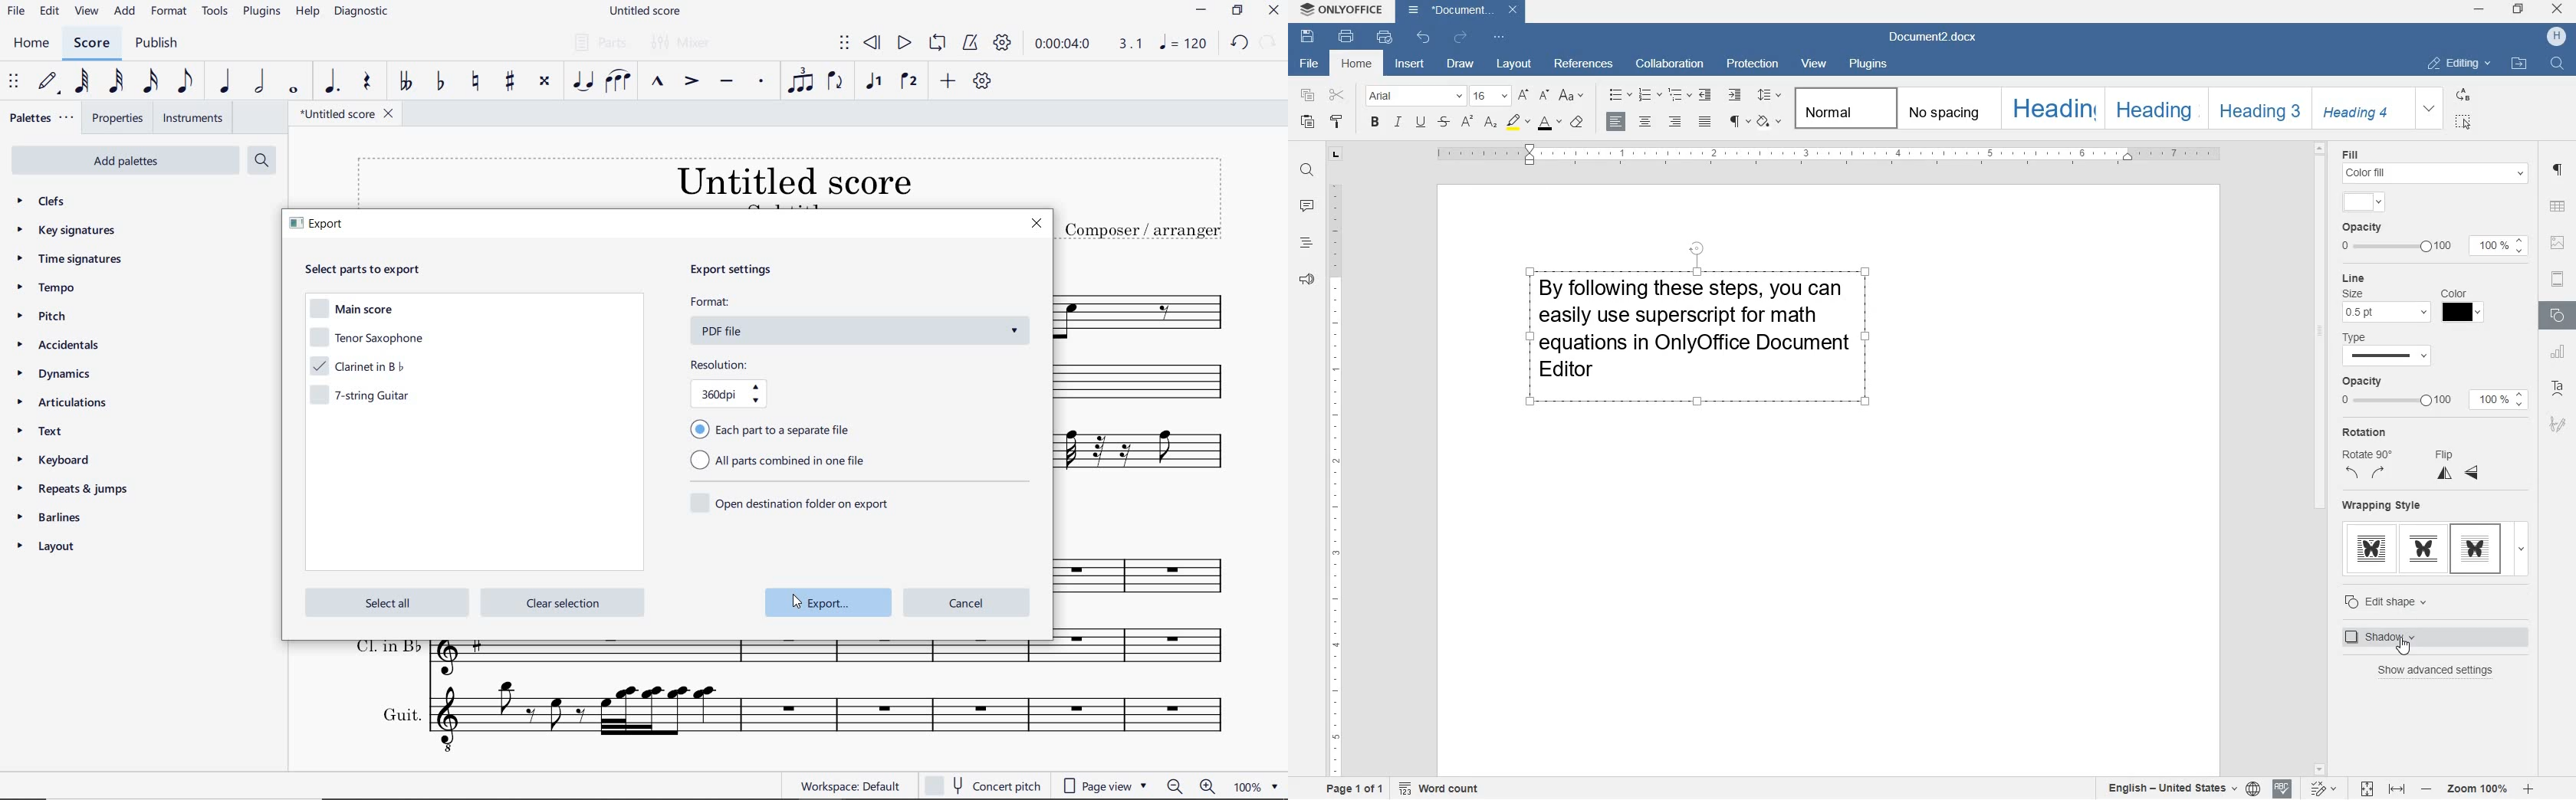  What do you see at coordinates (1651, 94) in the screenshot?
I see `numbering` at bounding box center [1651, 94].